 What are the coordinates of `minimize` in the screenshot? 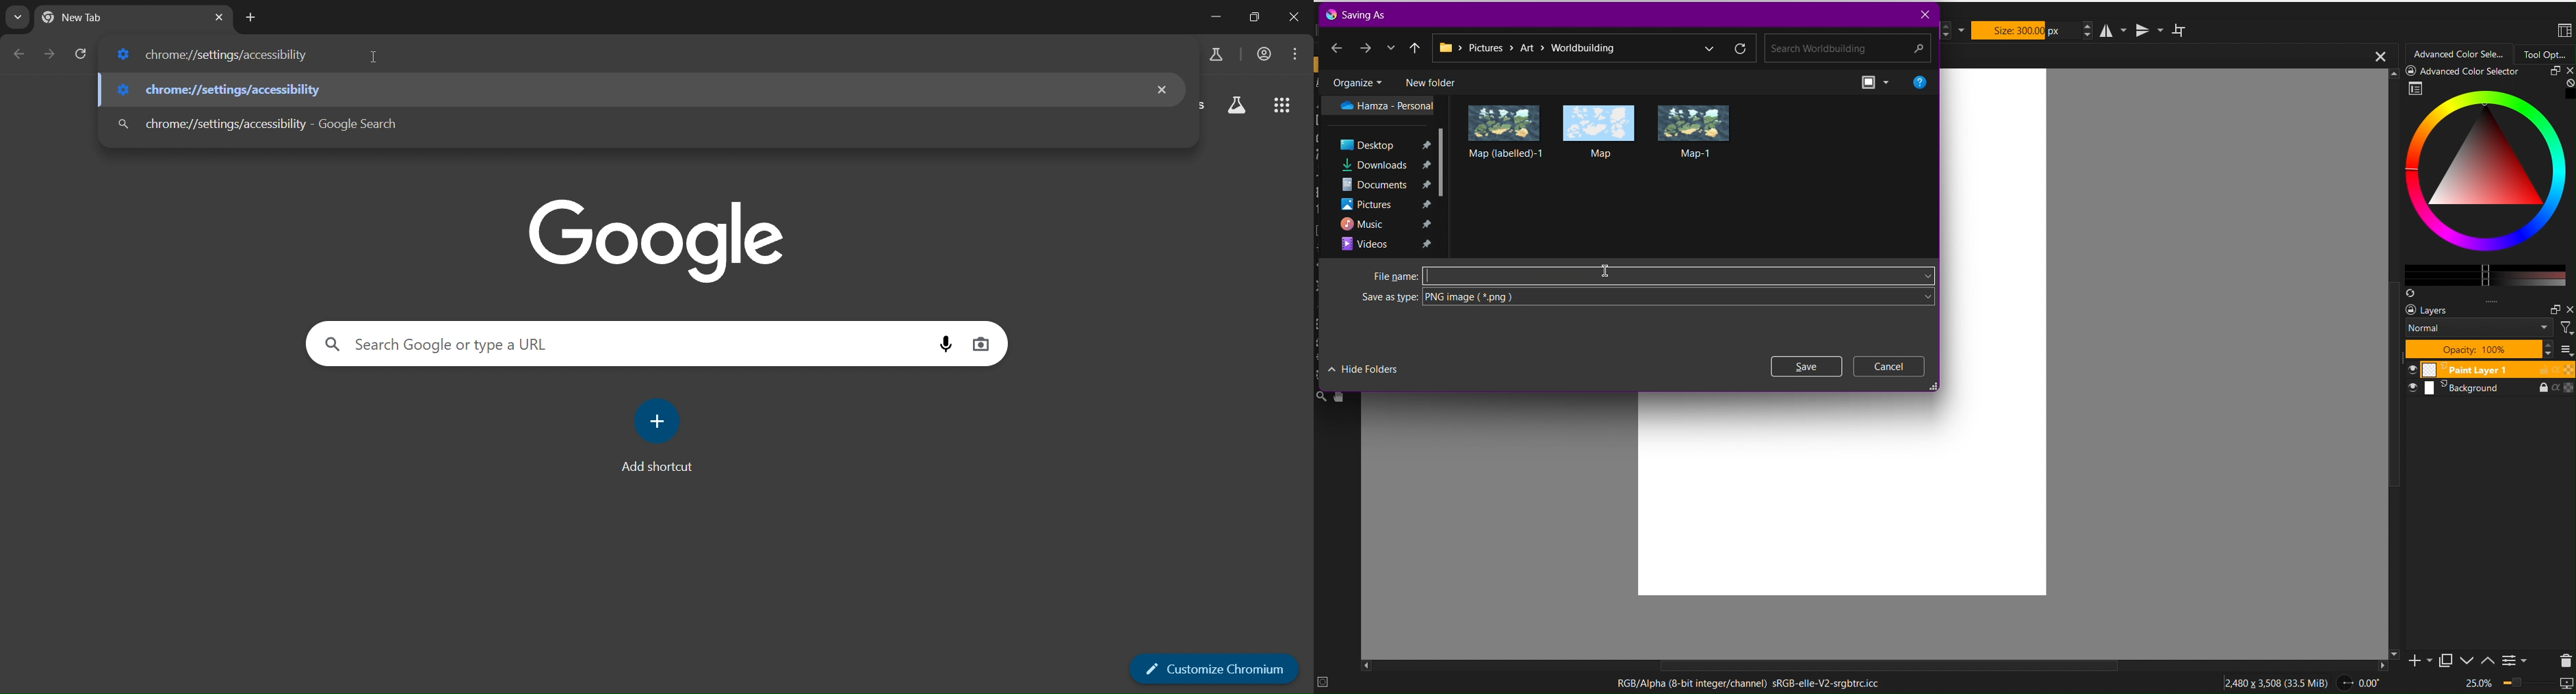 It's located at (1212, 17).